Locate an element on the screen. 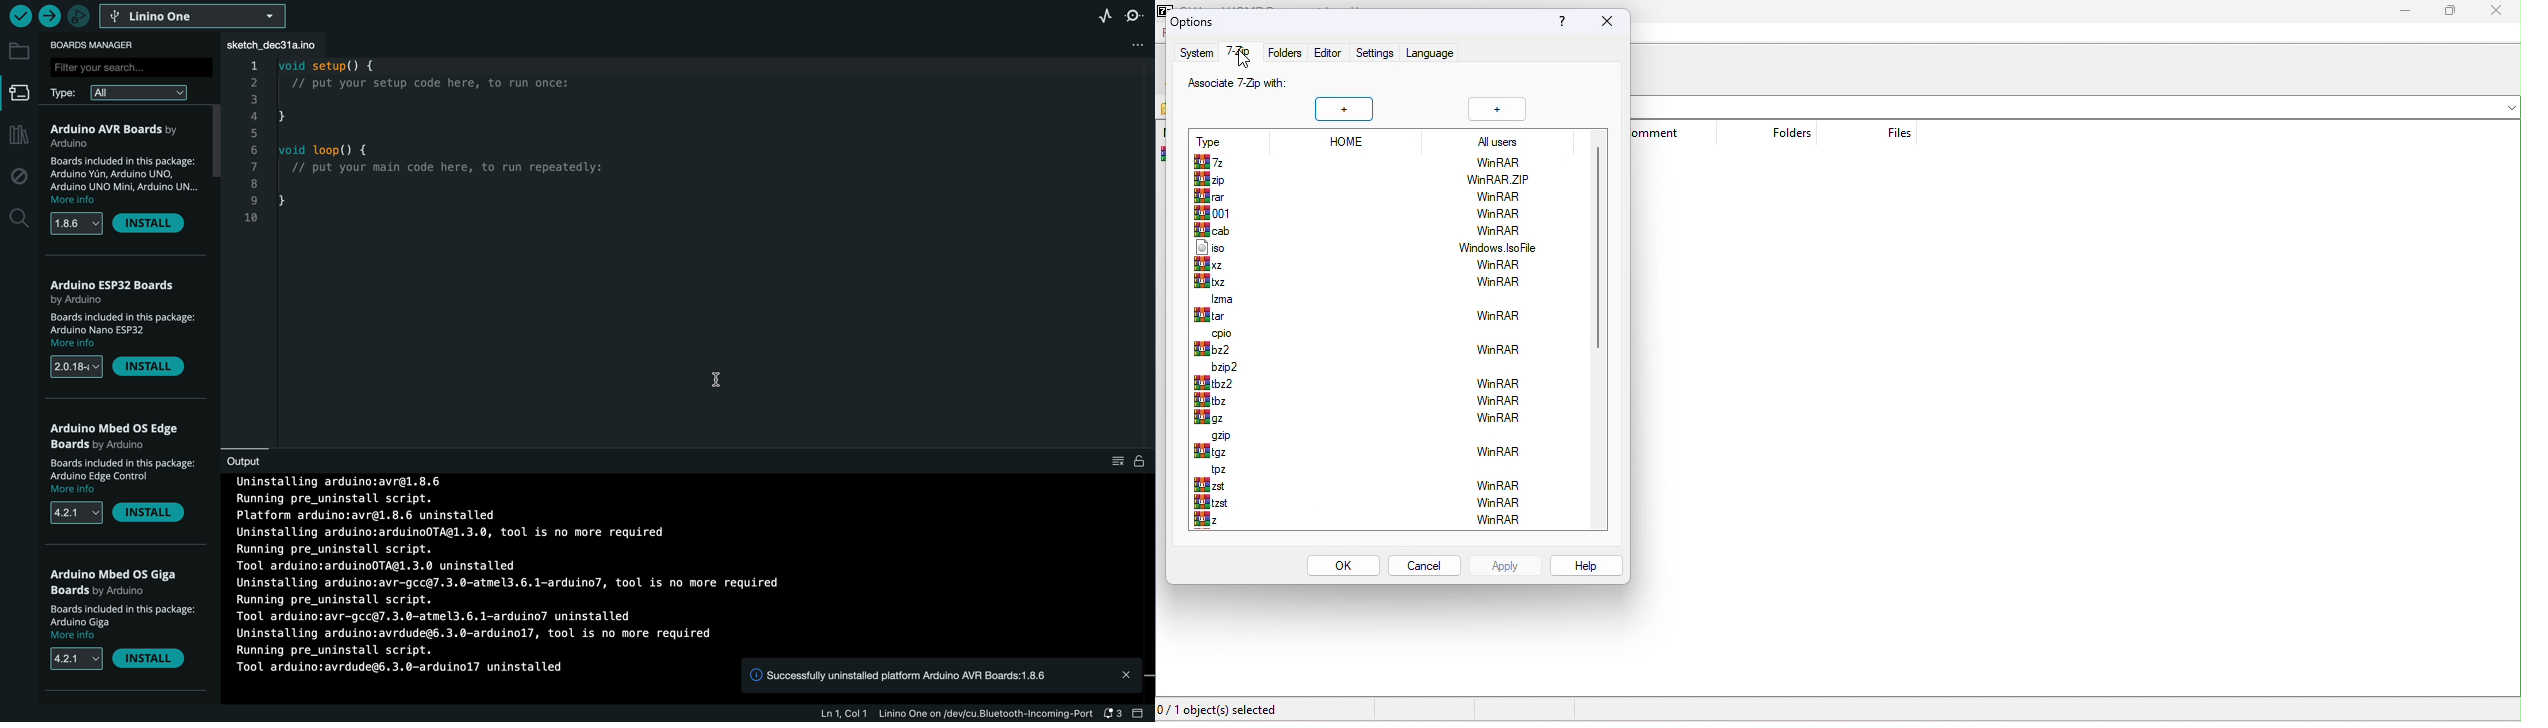 The image size is (2548, 728). + is located at coordinates (1344, 110).